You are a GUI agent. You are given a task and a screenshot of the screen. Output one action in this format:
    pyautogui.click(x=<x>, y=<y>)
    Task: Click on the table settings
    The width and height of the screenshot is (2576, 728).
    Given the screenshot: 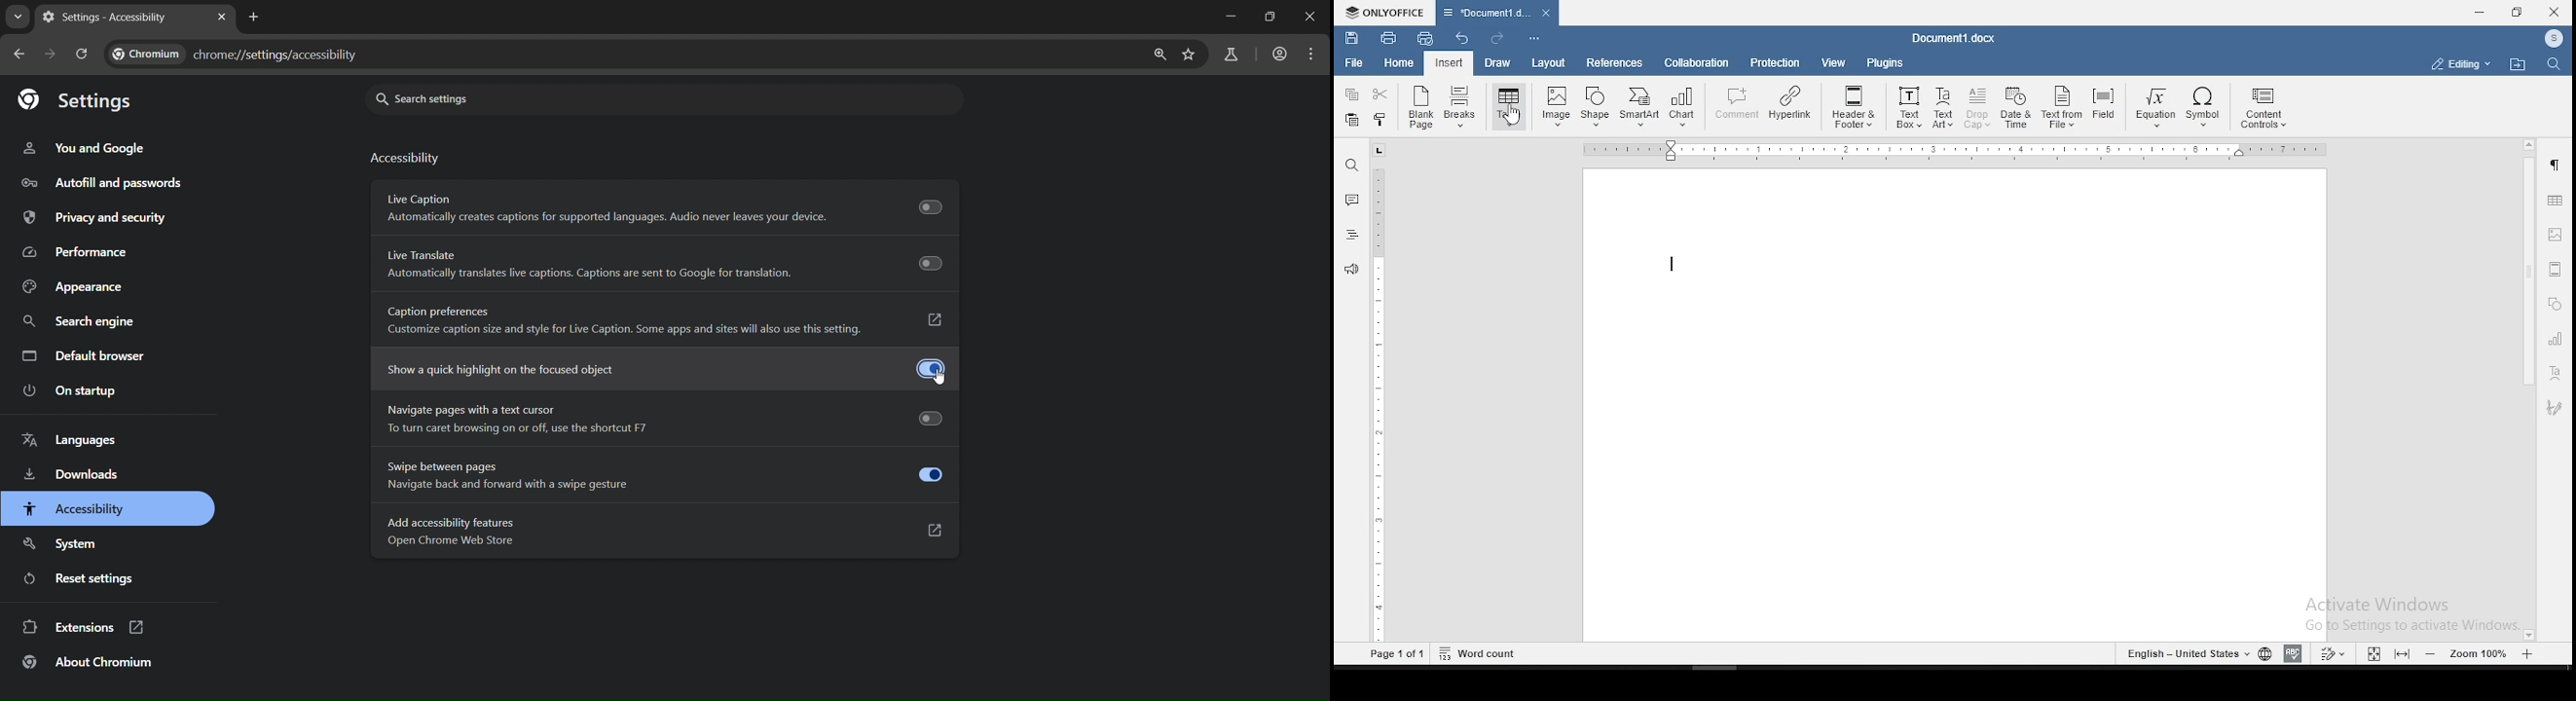 What is the action you would take?
    pyautogui.click(x=2557, y=202)
    